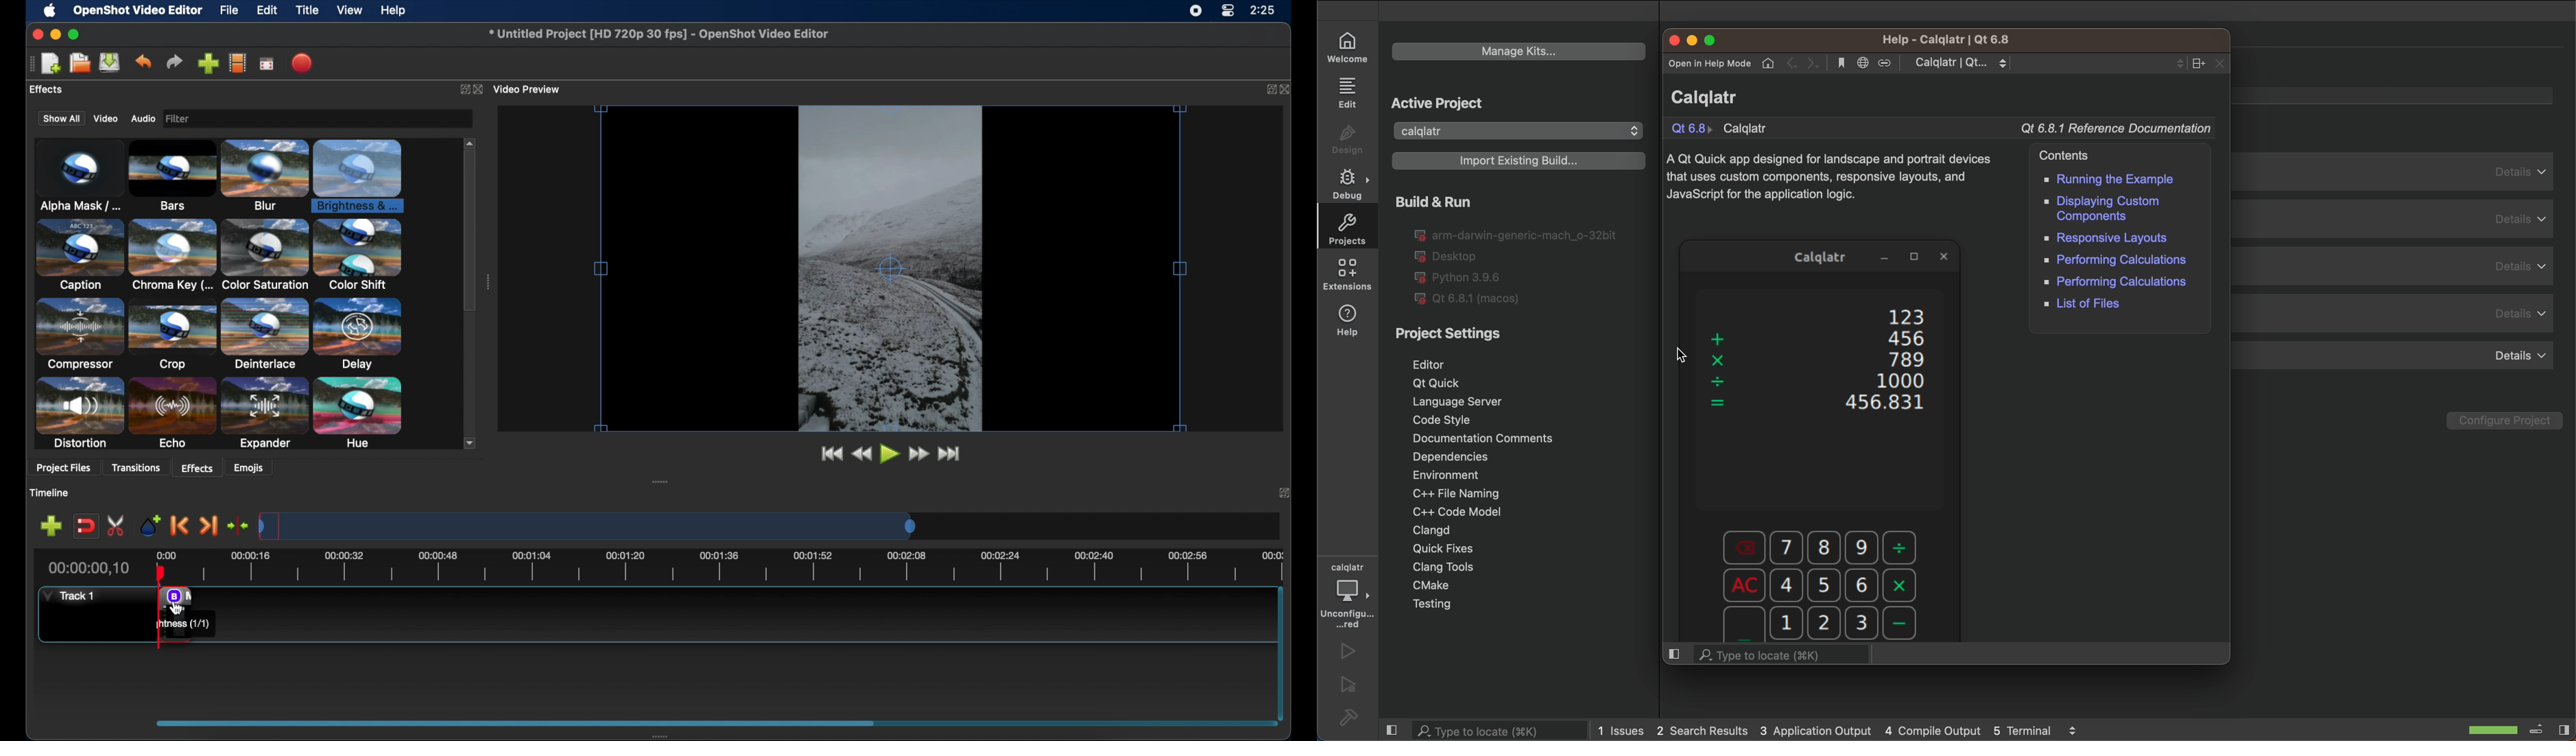 The height and width of the screenshot is (756, 2576). I want to click on desktop, so click(1447, 257).